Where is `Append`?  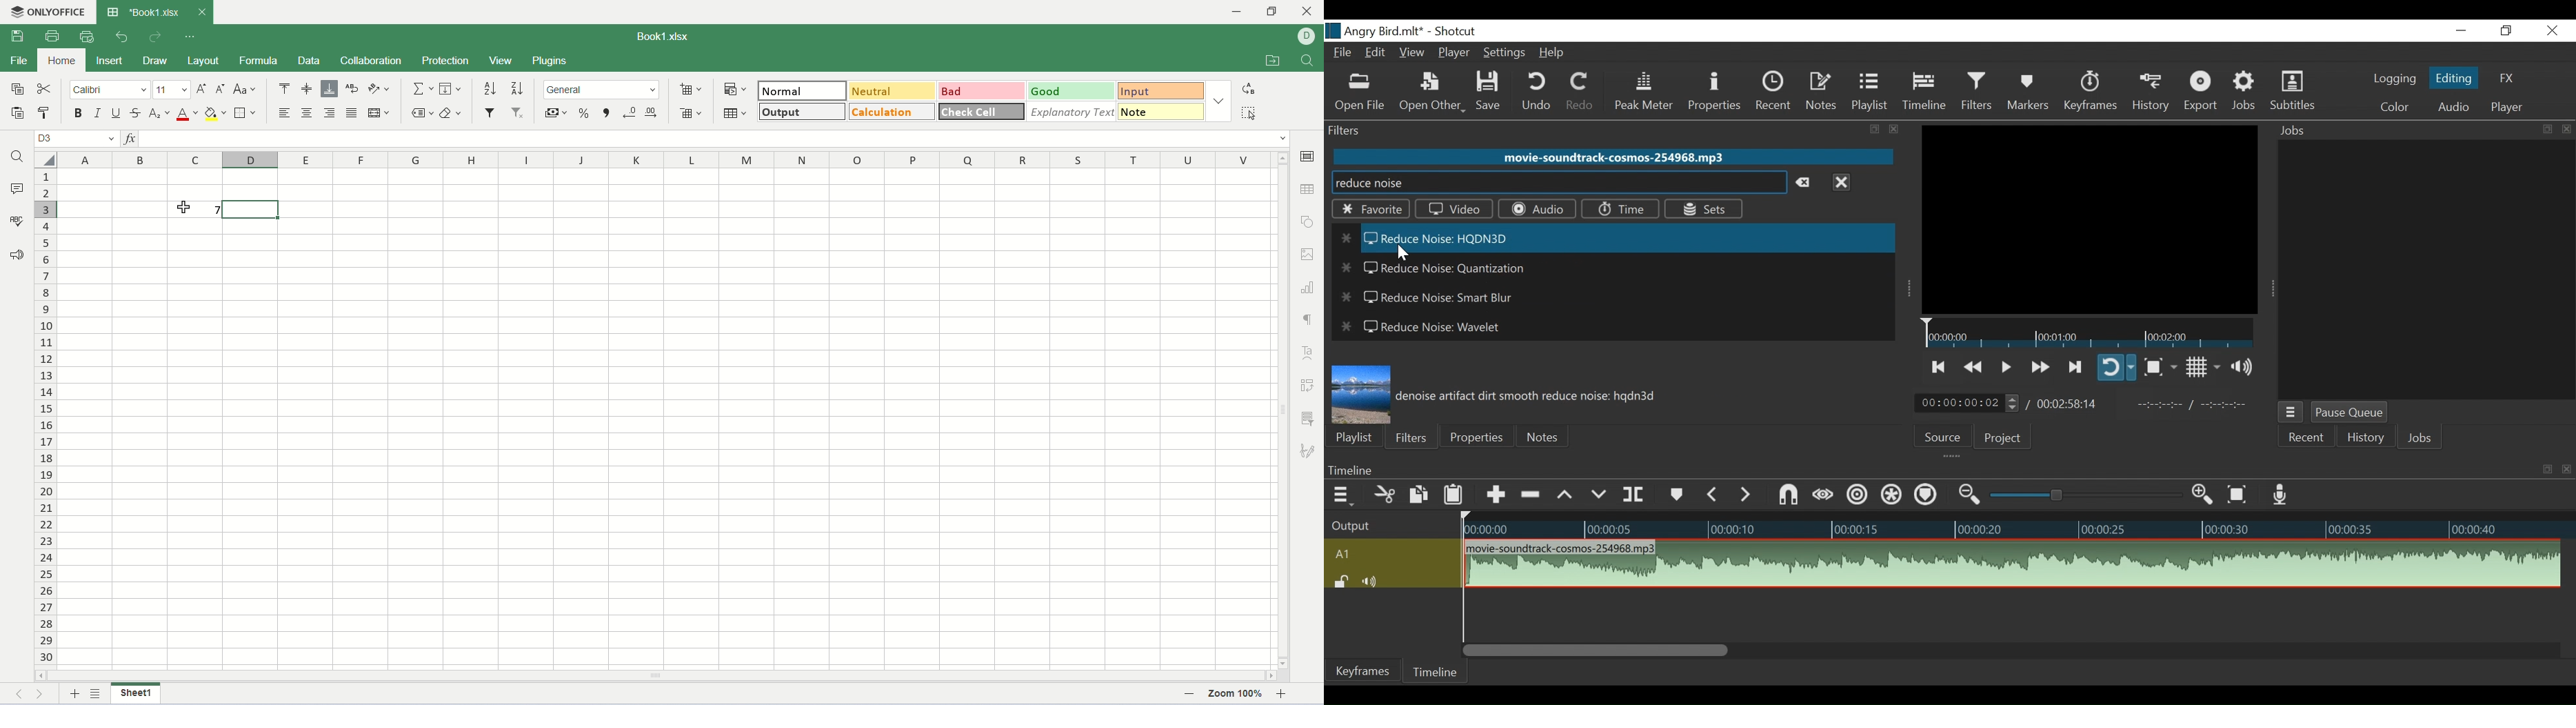 Append is located at coordinates (1495, 494).